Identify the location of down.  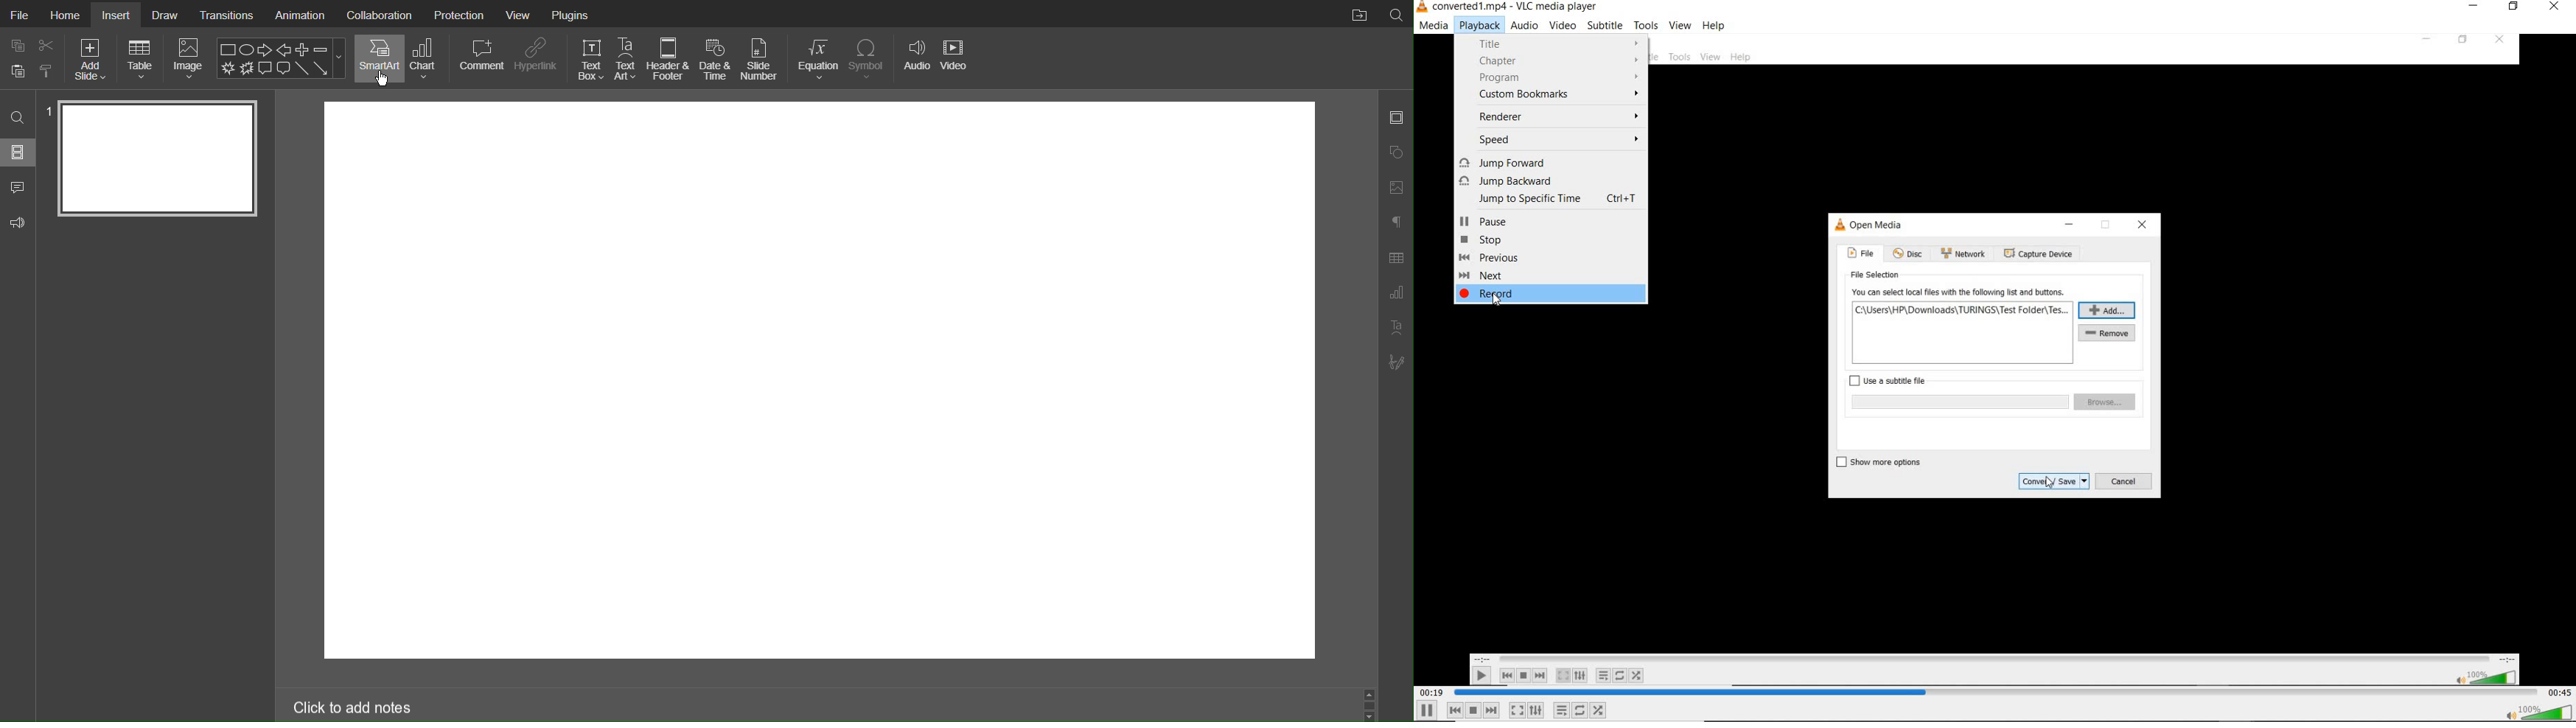
(1370, 715).